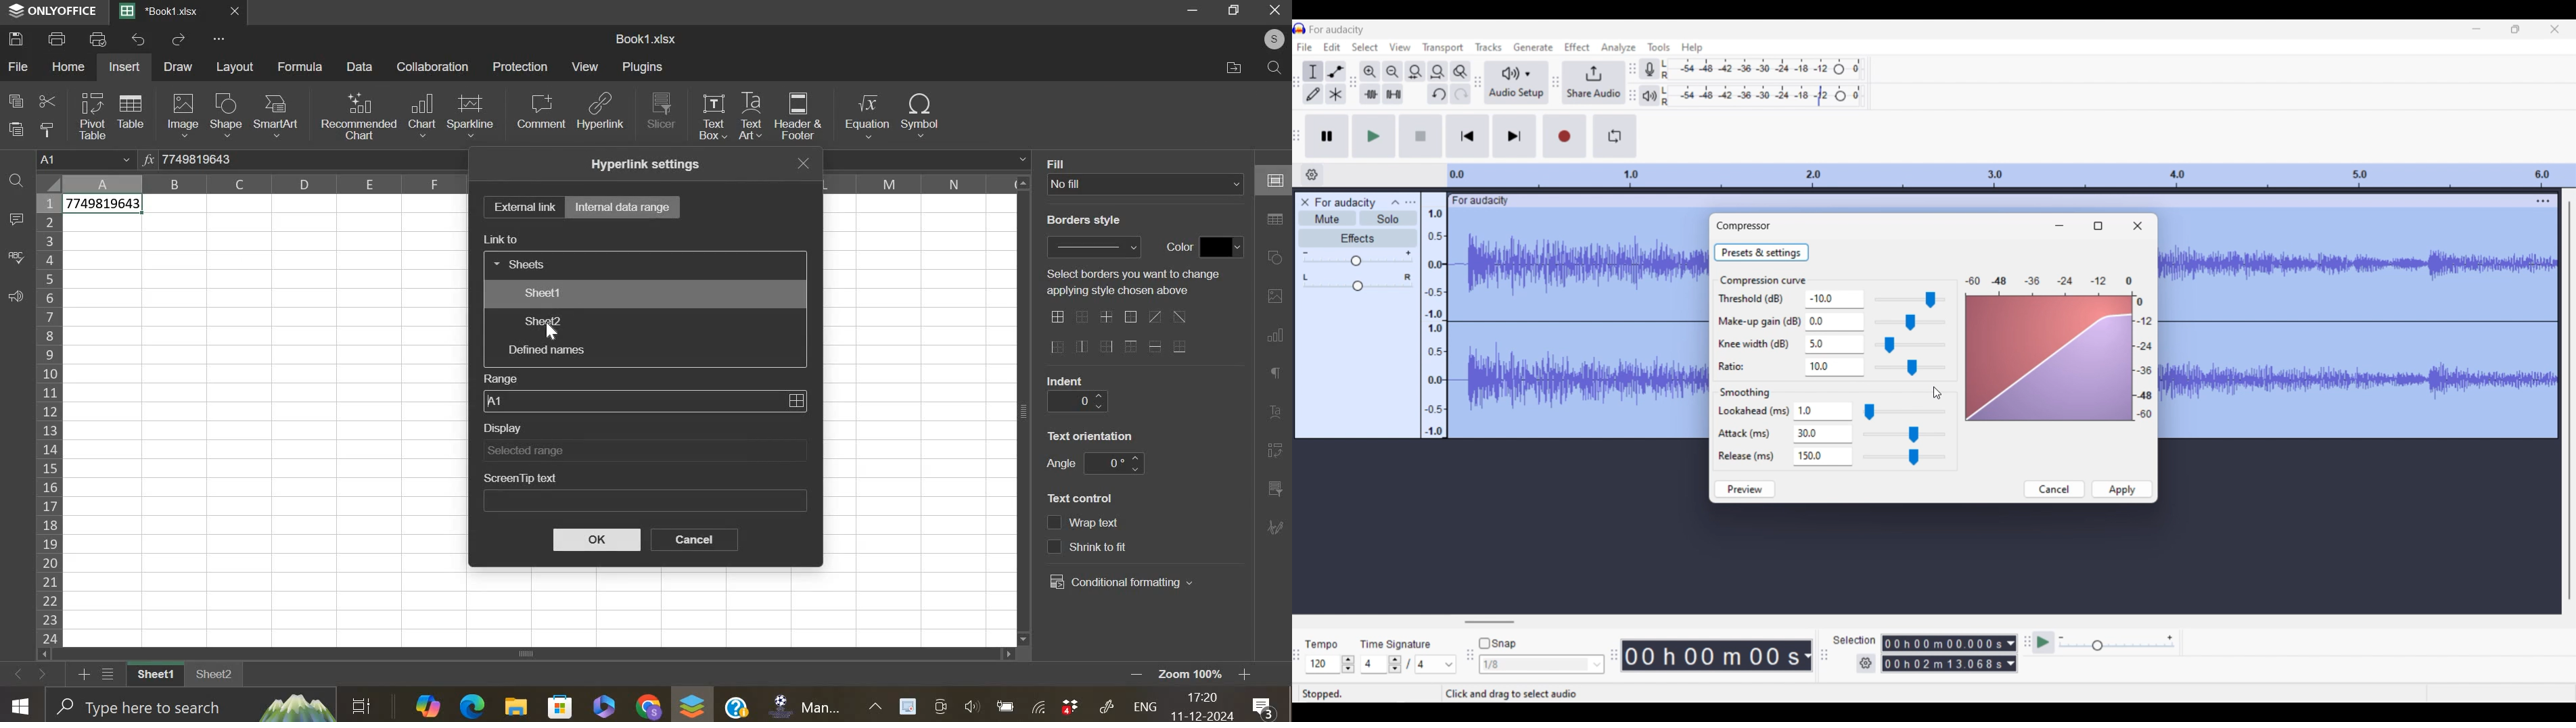 The height and width of the screenshot is (728, 2576). What do you see at coordinates (2477, 29) in the screenshot?
I see `Minimize ` at bounding box center [2477, 29].